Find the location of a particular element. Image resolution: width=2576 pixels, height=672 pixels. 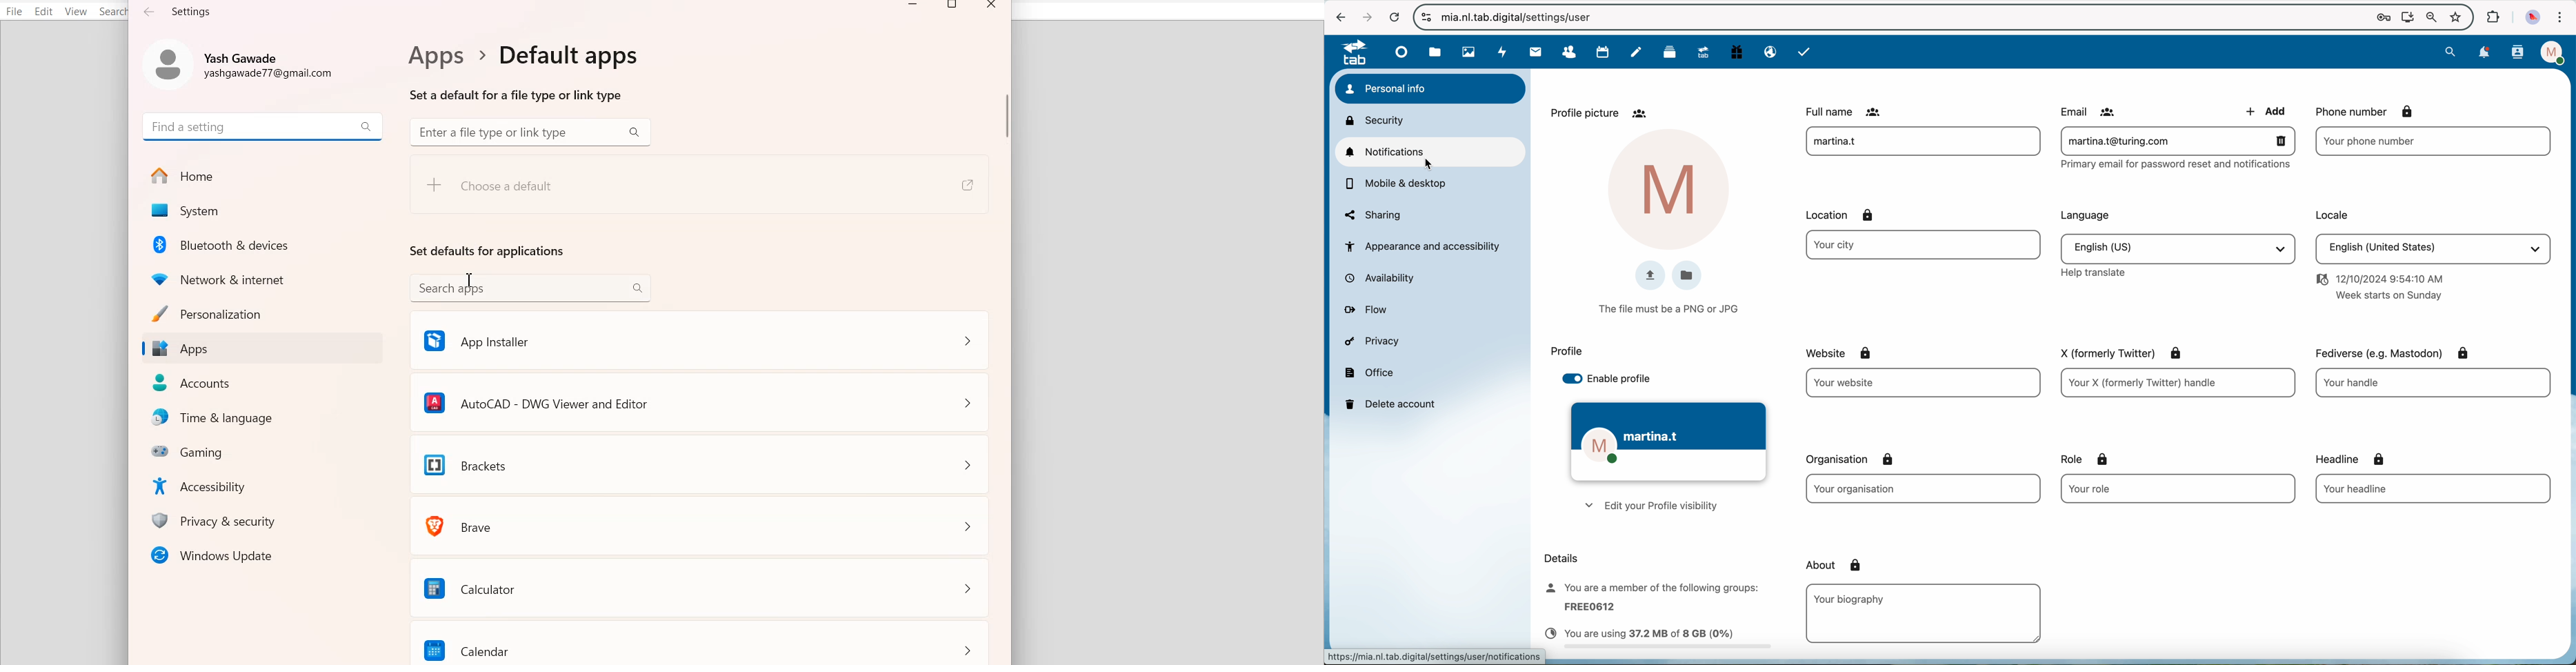

capacity is located at coordinates (1658, 634).